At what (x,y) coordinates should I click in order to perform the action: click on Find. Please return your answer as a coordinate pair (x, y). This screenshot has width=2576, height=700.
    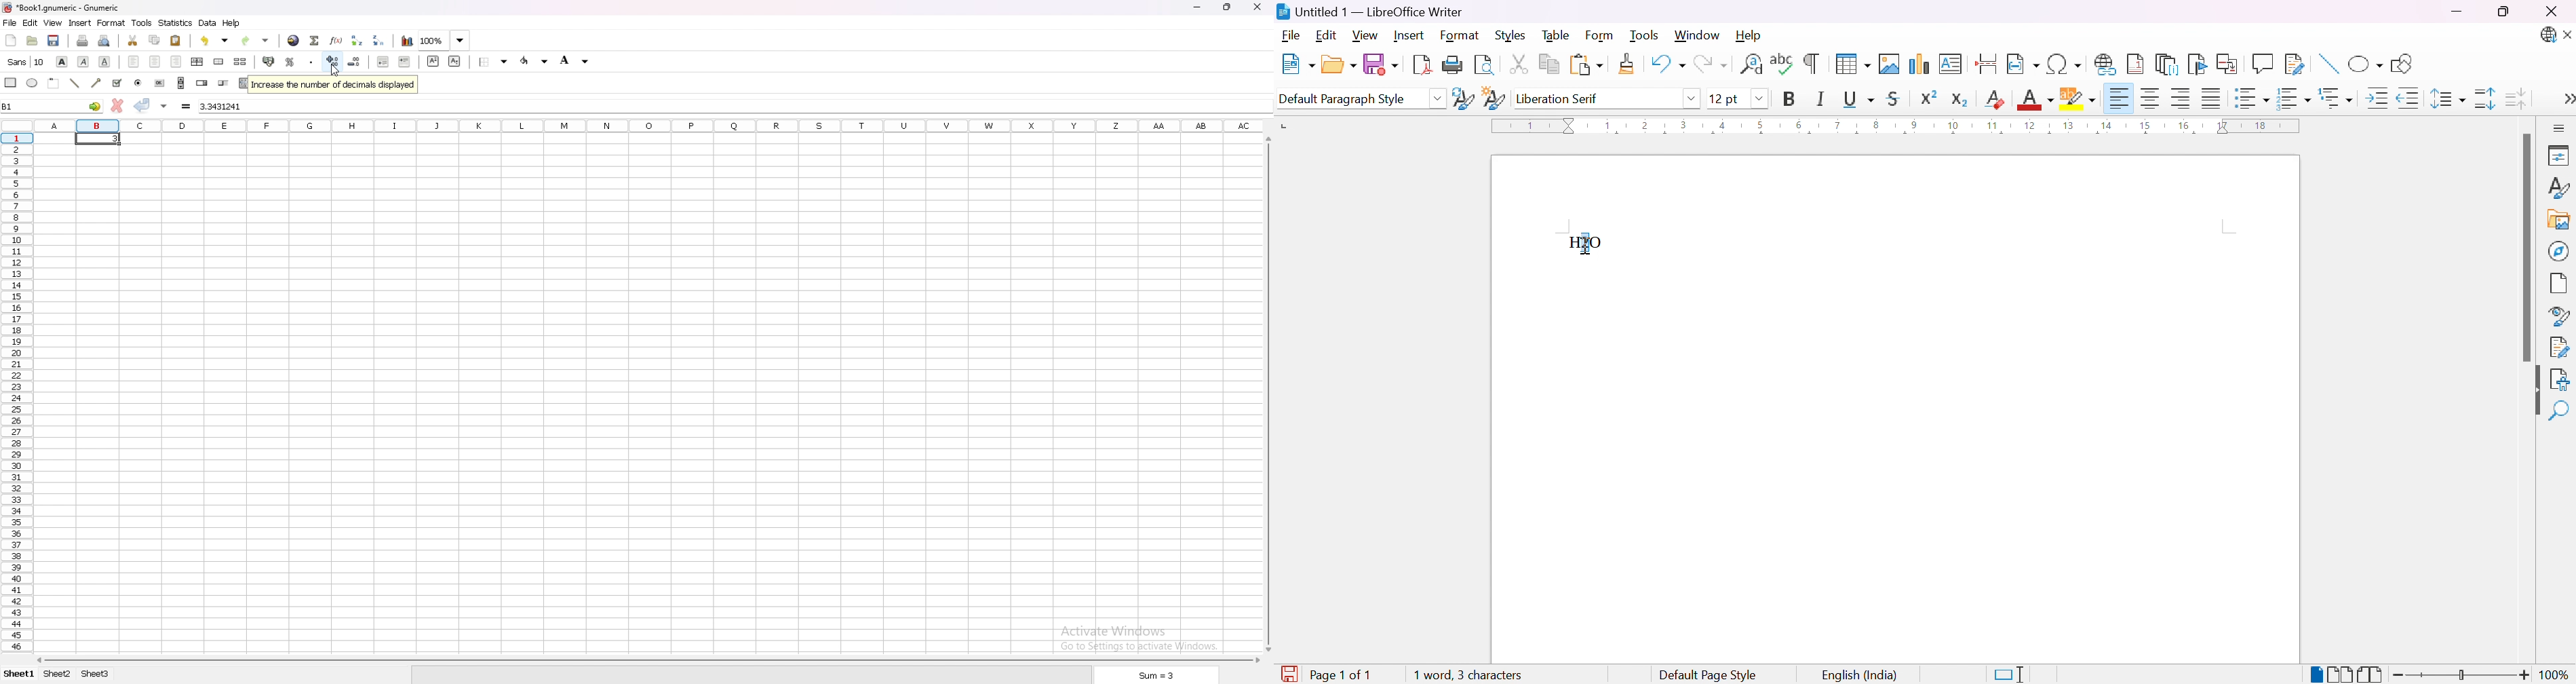
    Looking at the image, I should click on (2559, 412).